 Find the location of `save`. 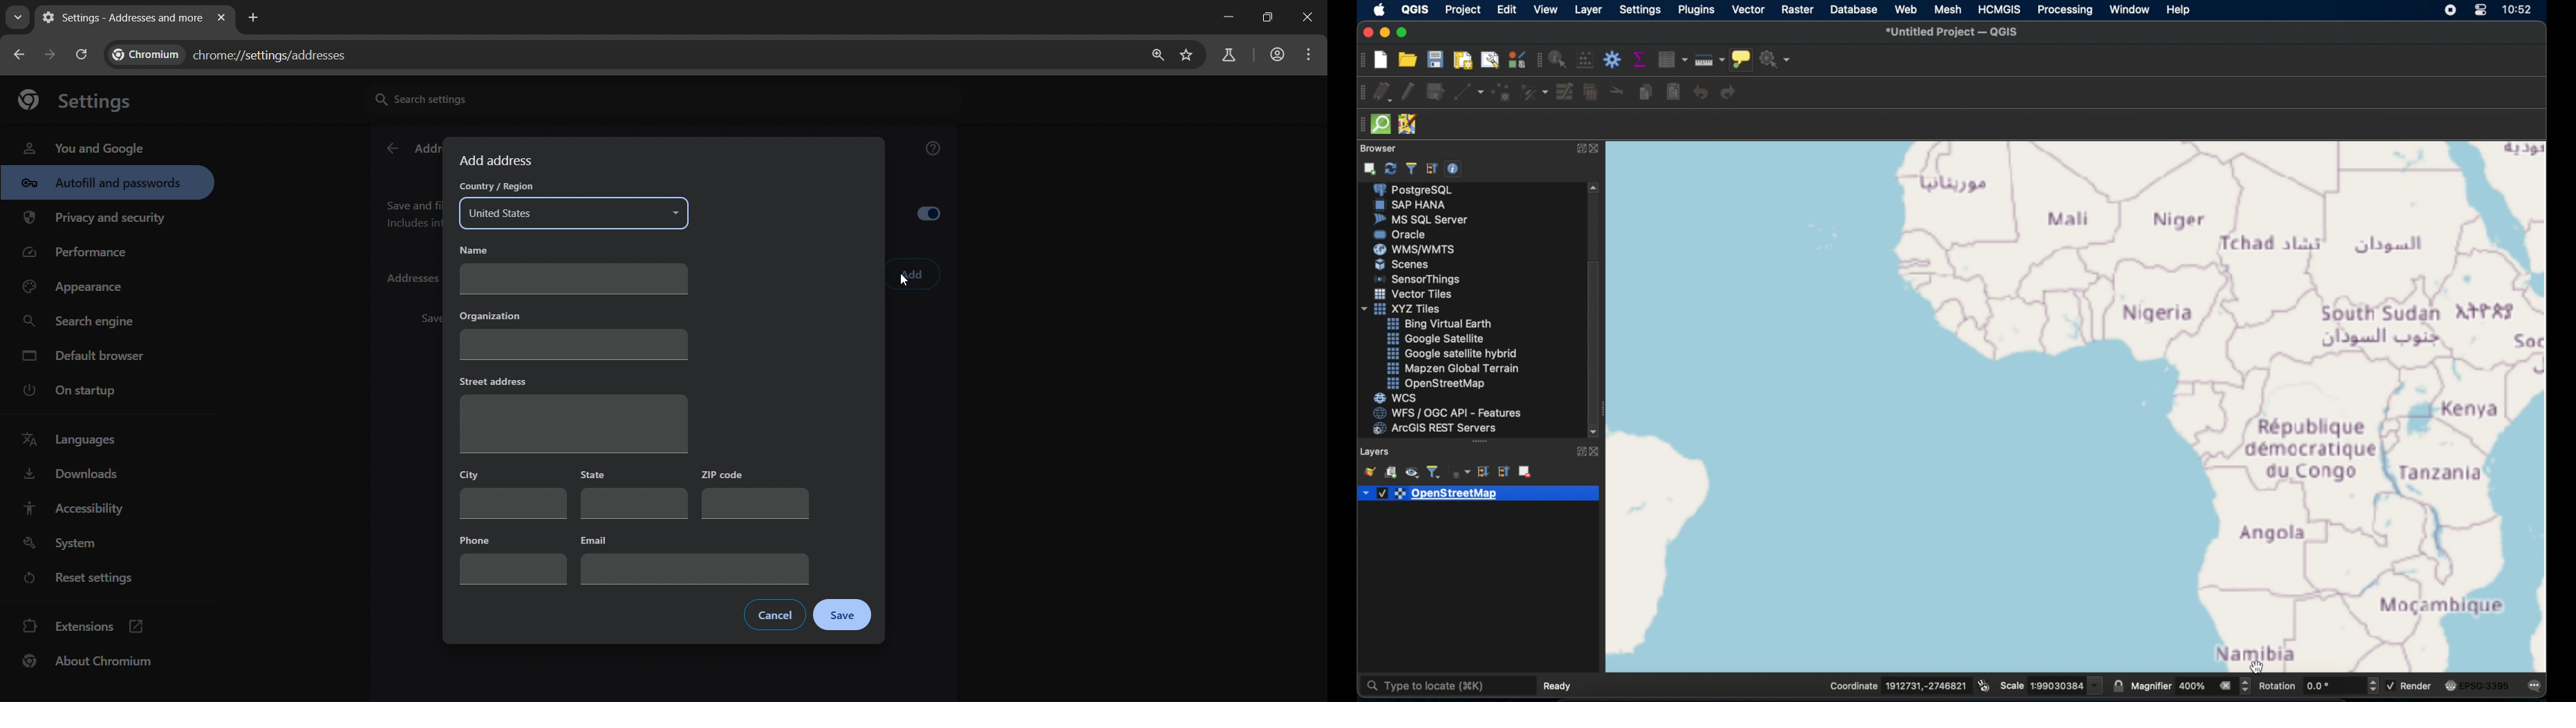

save is located at coordinates (843, 616).